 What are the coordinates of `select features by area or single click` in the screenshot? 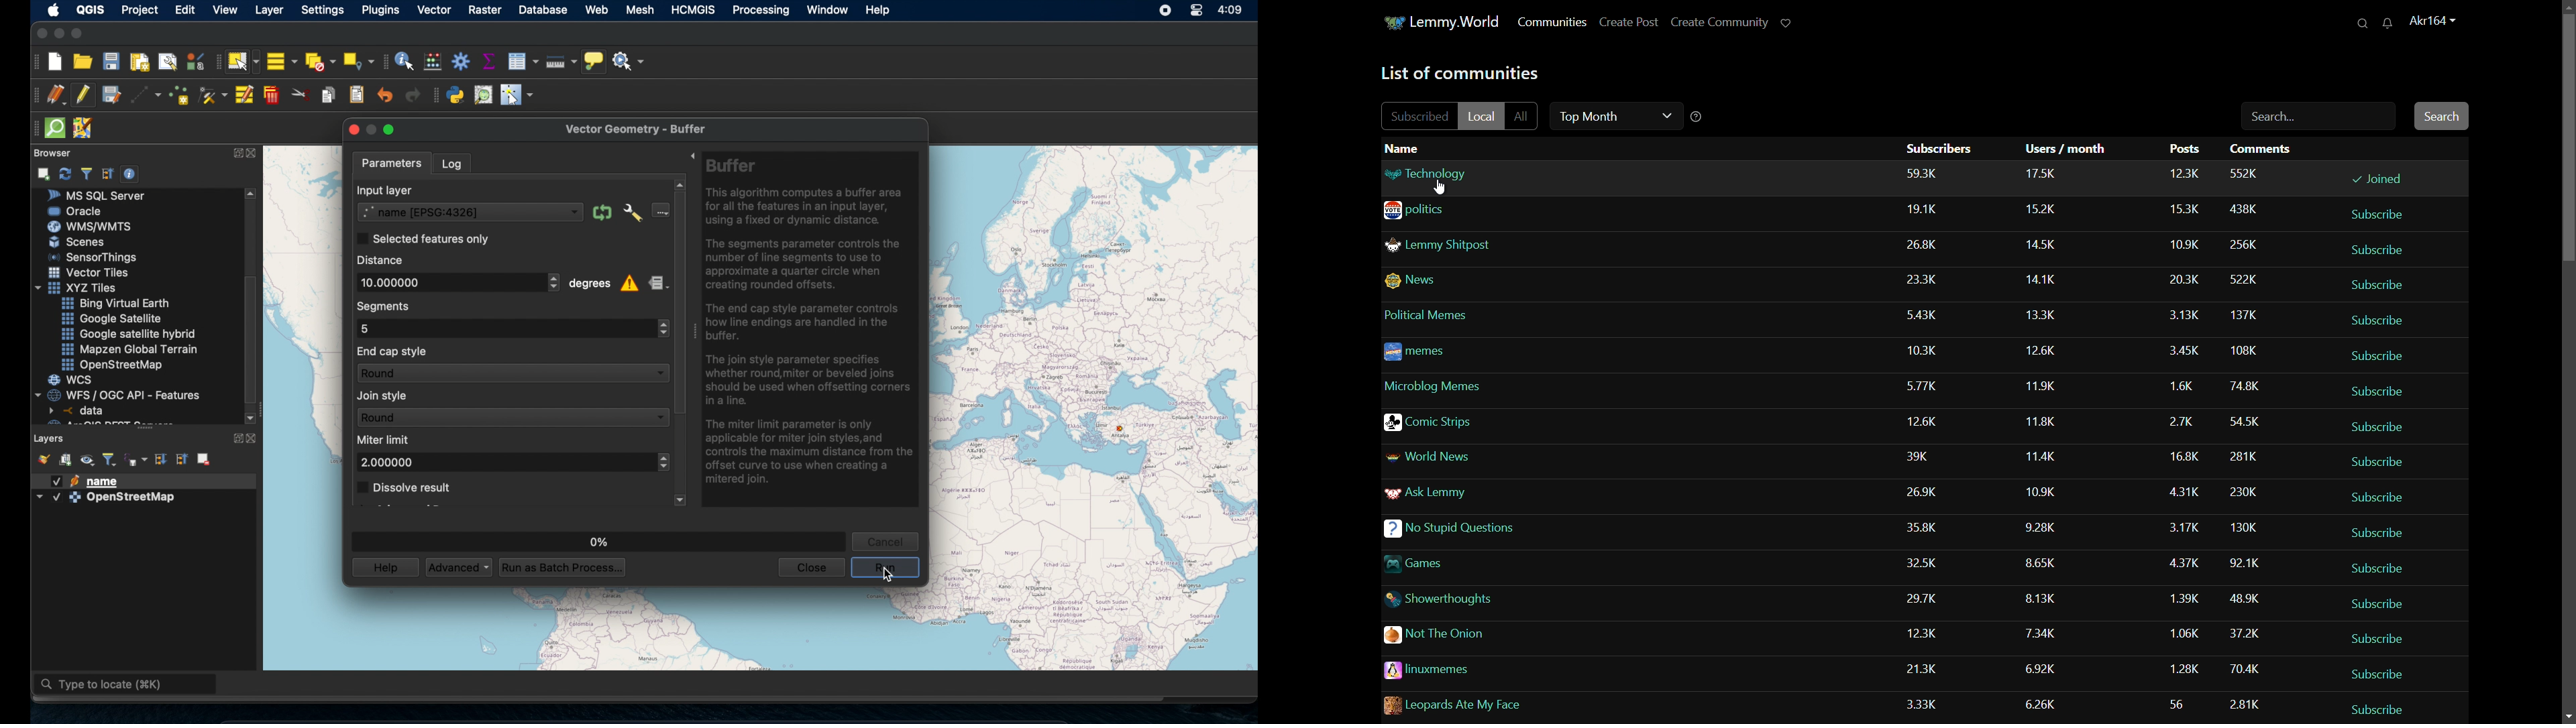 It's located at (243, 61).